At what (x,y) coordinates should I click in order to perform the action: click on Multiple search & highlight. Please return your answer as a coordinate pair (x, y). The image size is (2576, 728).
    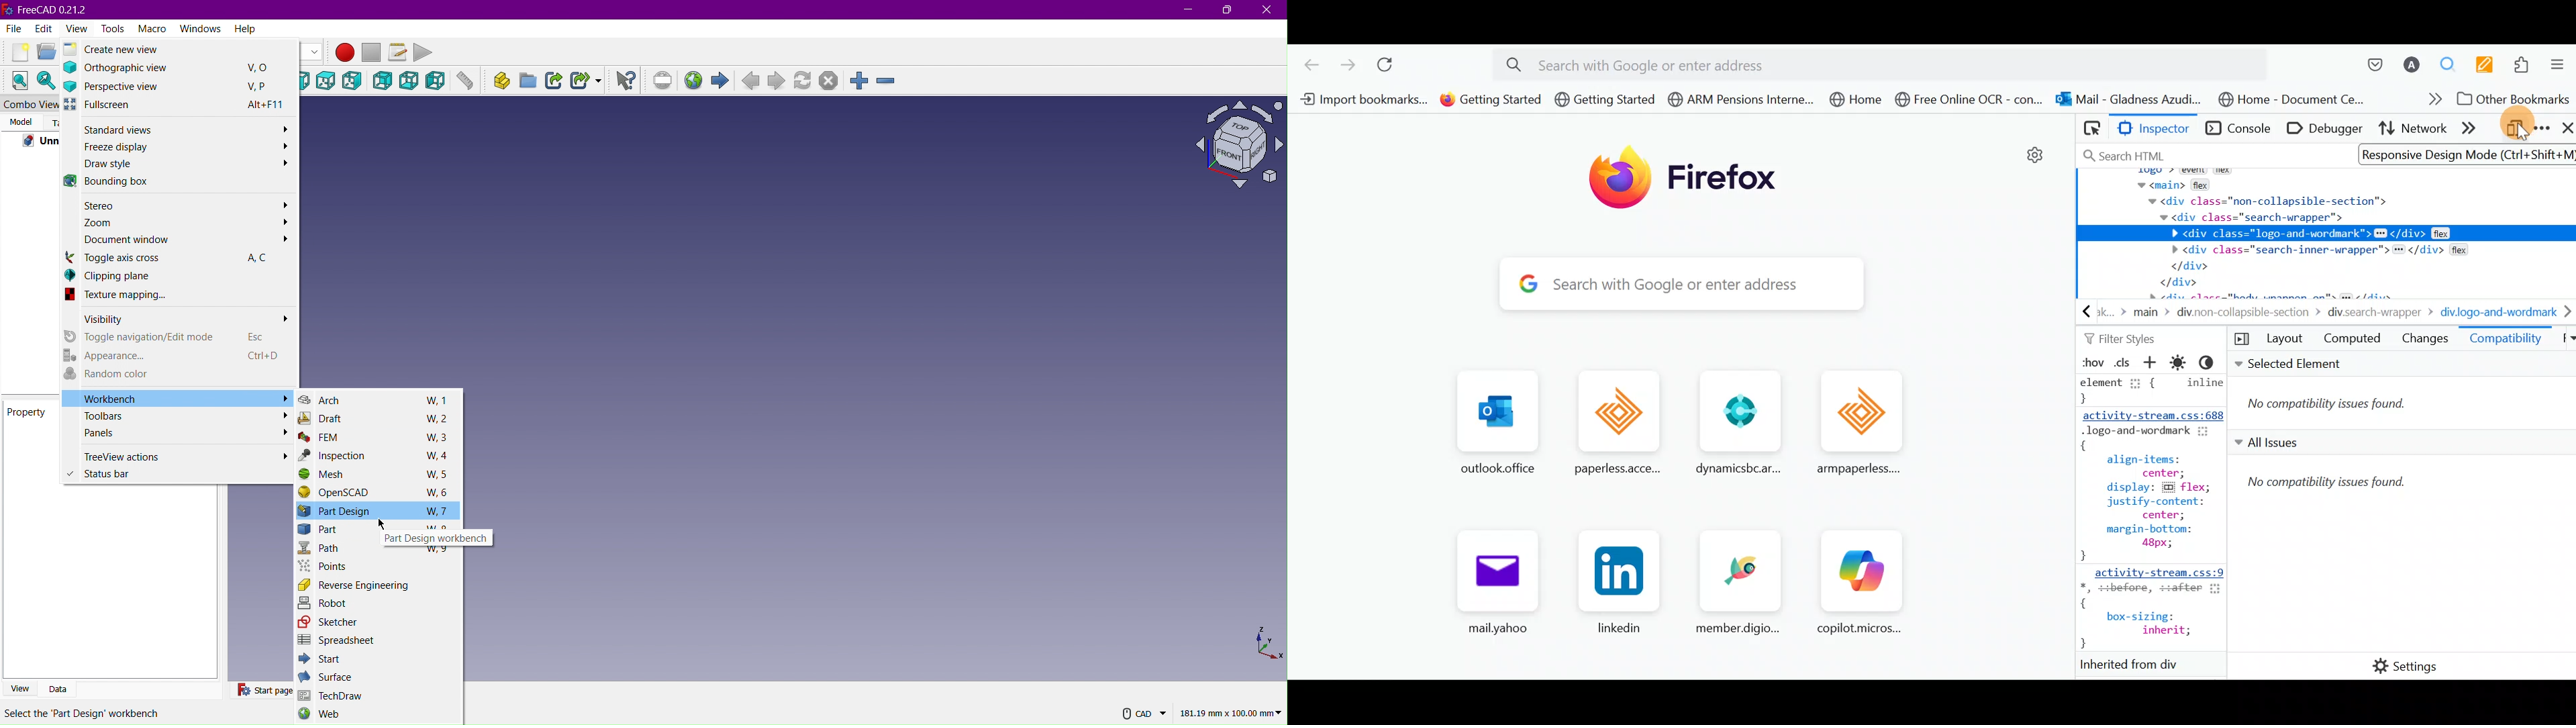
    Looking at the image, I should click on (2449, 61).